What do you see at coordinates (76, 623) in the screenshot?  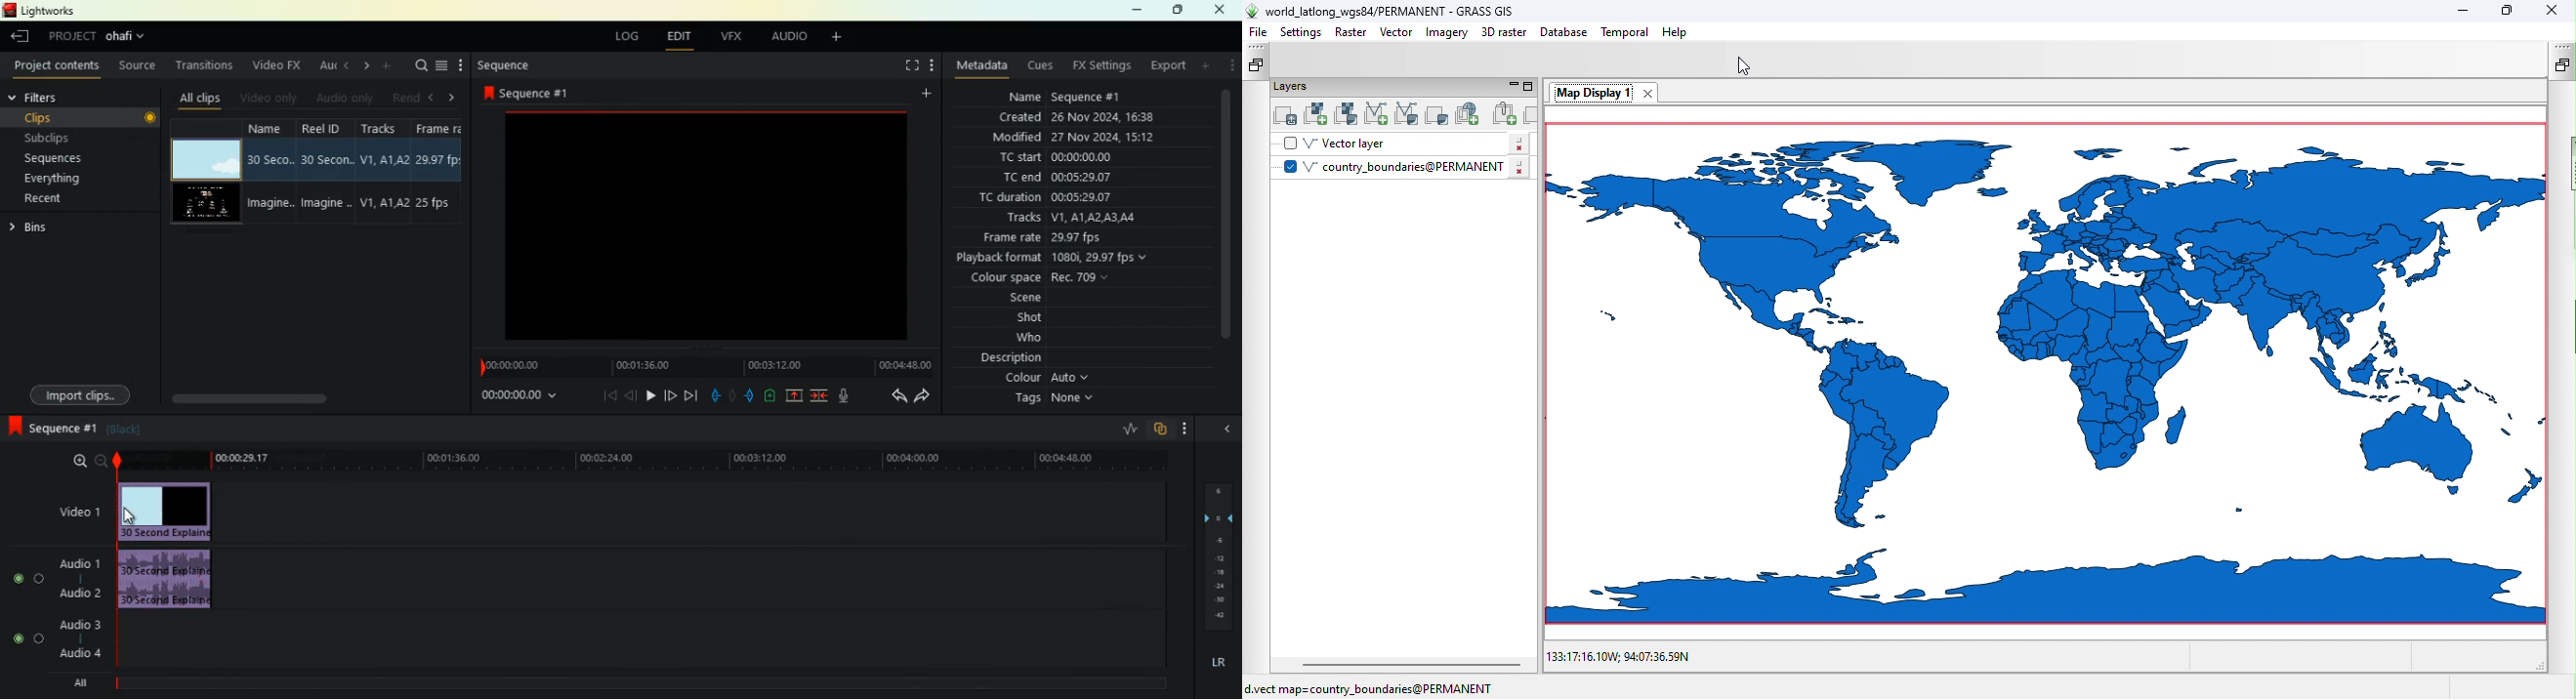 I see `audio 3` at bounding box center [76, 623].